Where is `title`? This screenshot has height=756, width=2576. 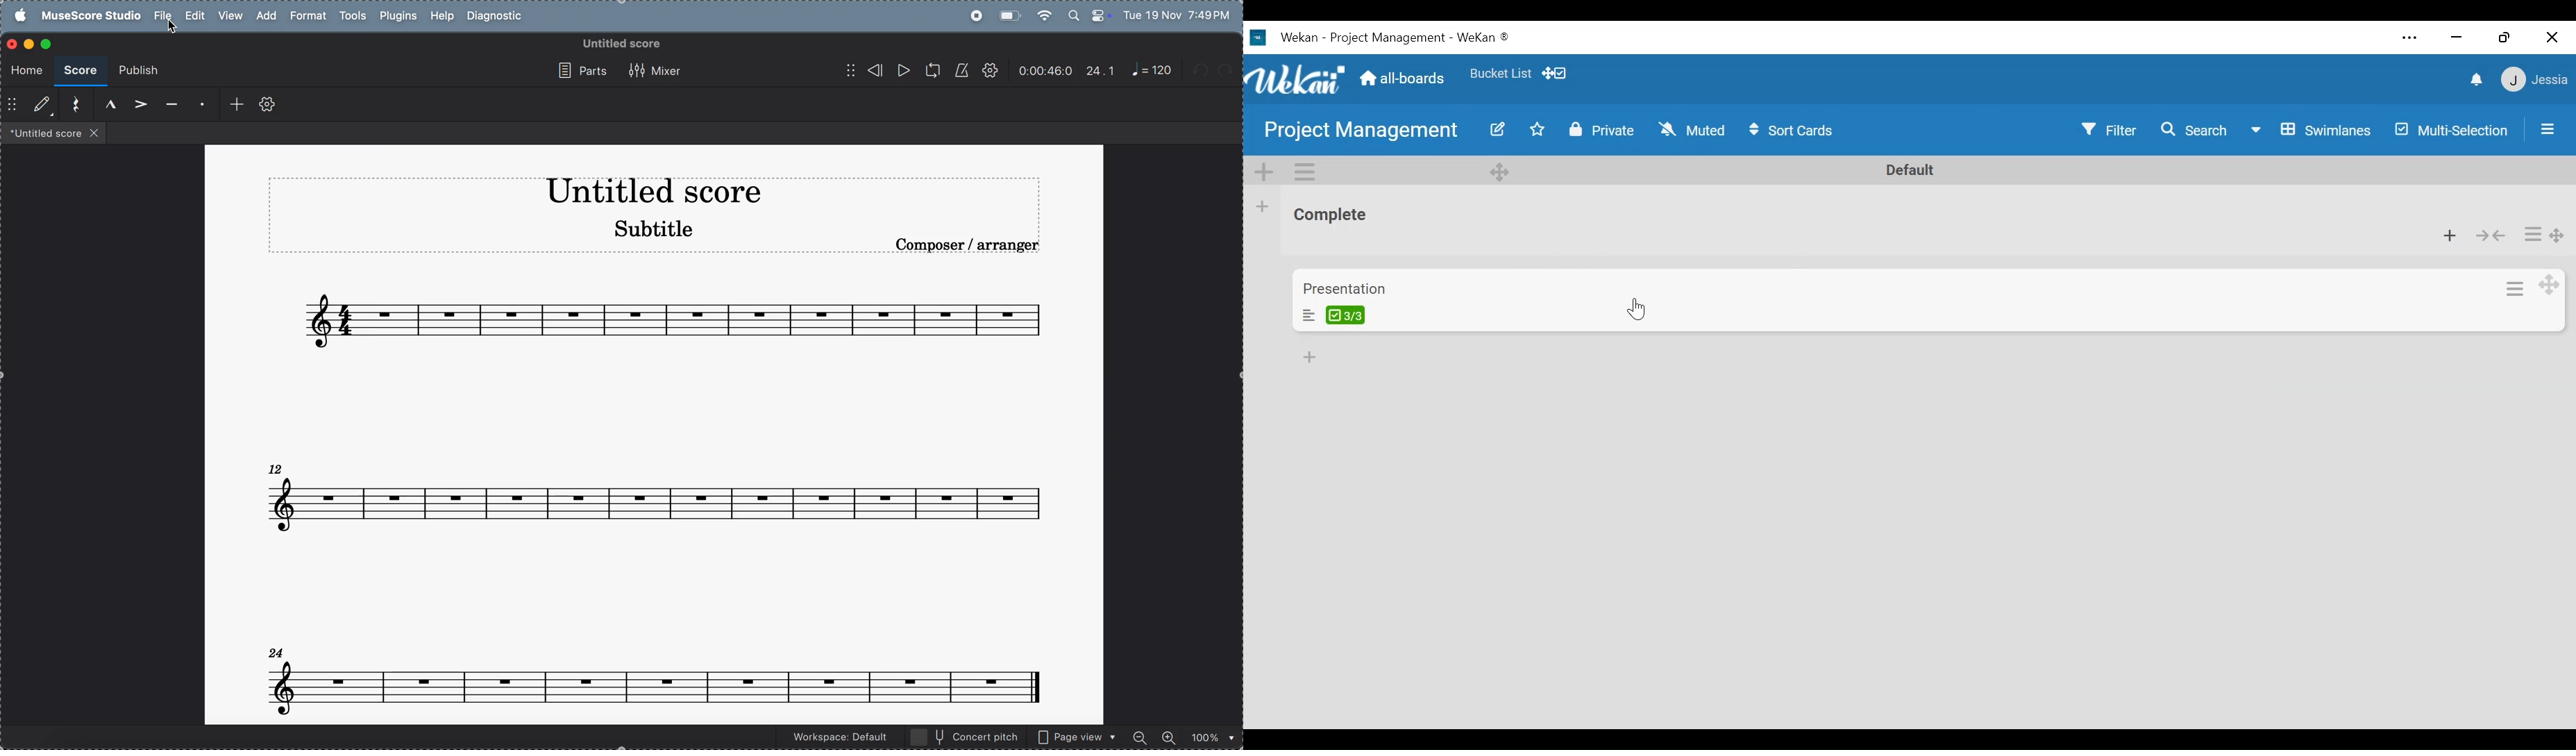
title is located at coordinates (653, 194).